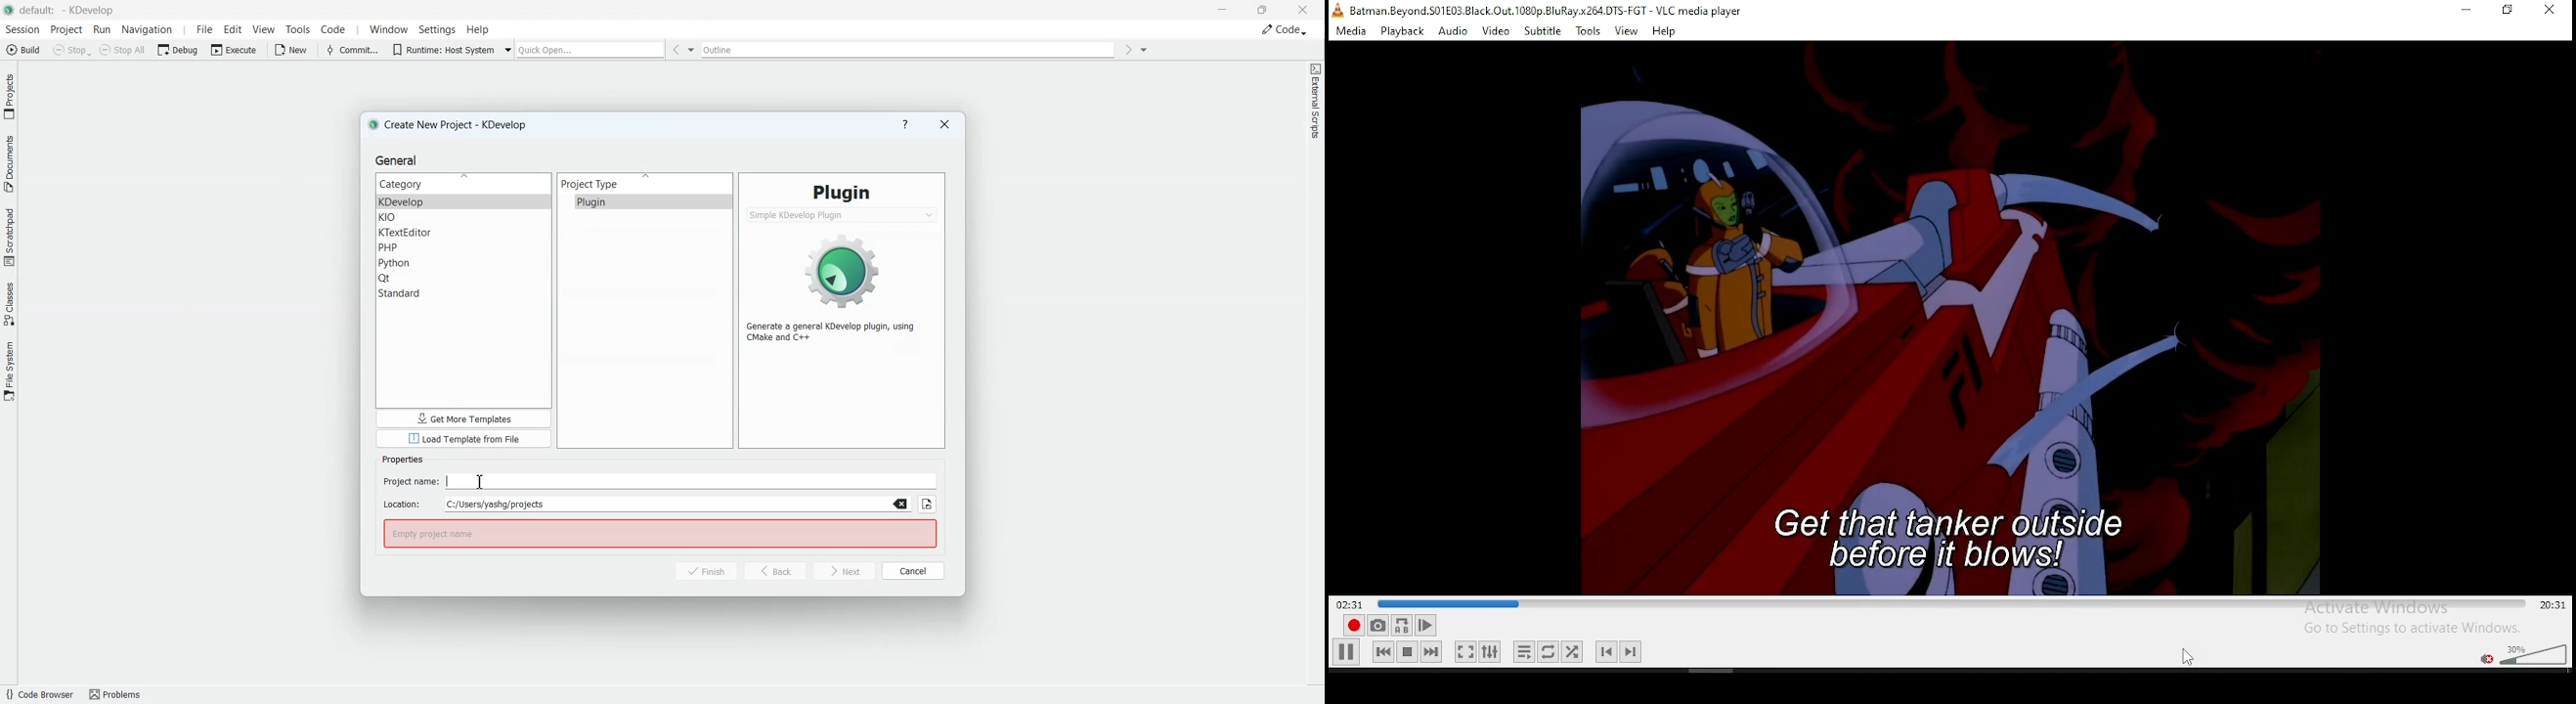  Describe the element at coordinates (1264, 8) in the screenshot. I see `Maximize` at that location.